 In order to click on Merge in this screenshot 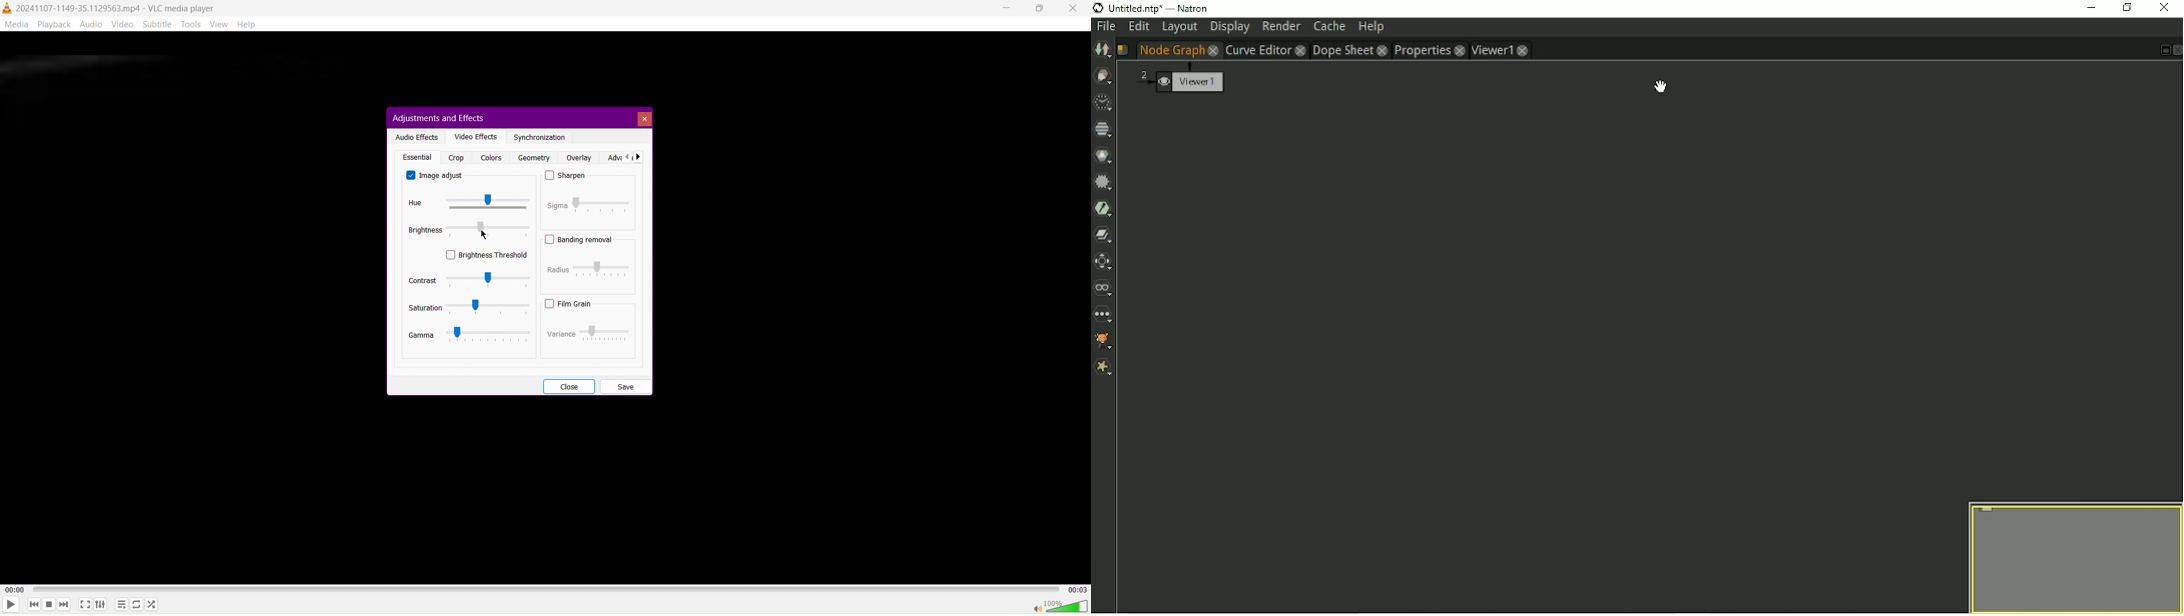, I will do `click(1104, 236)`.